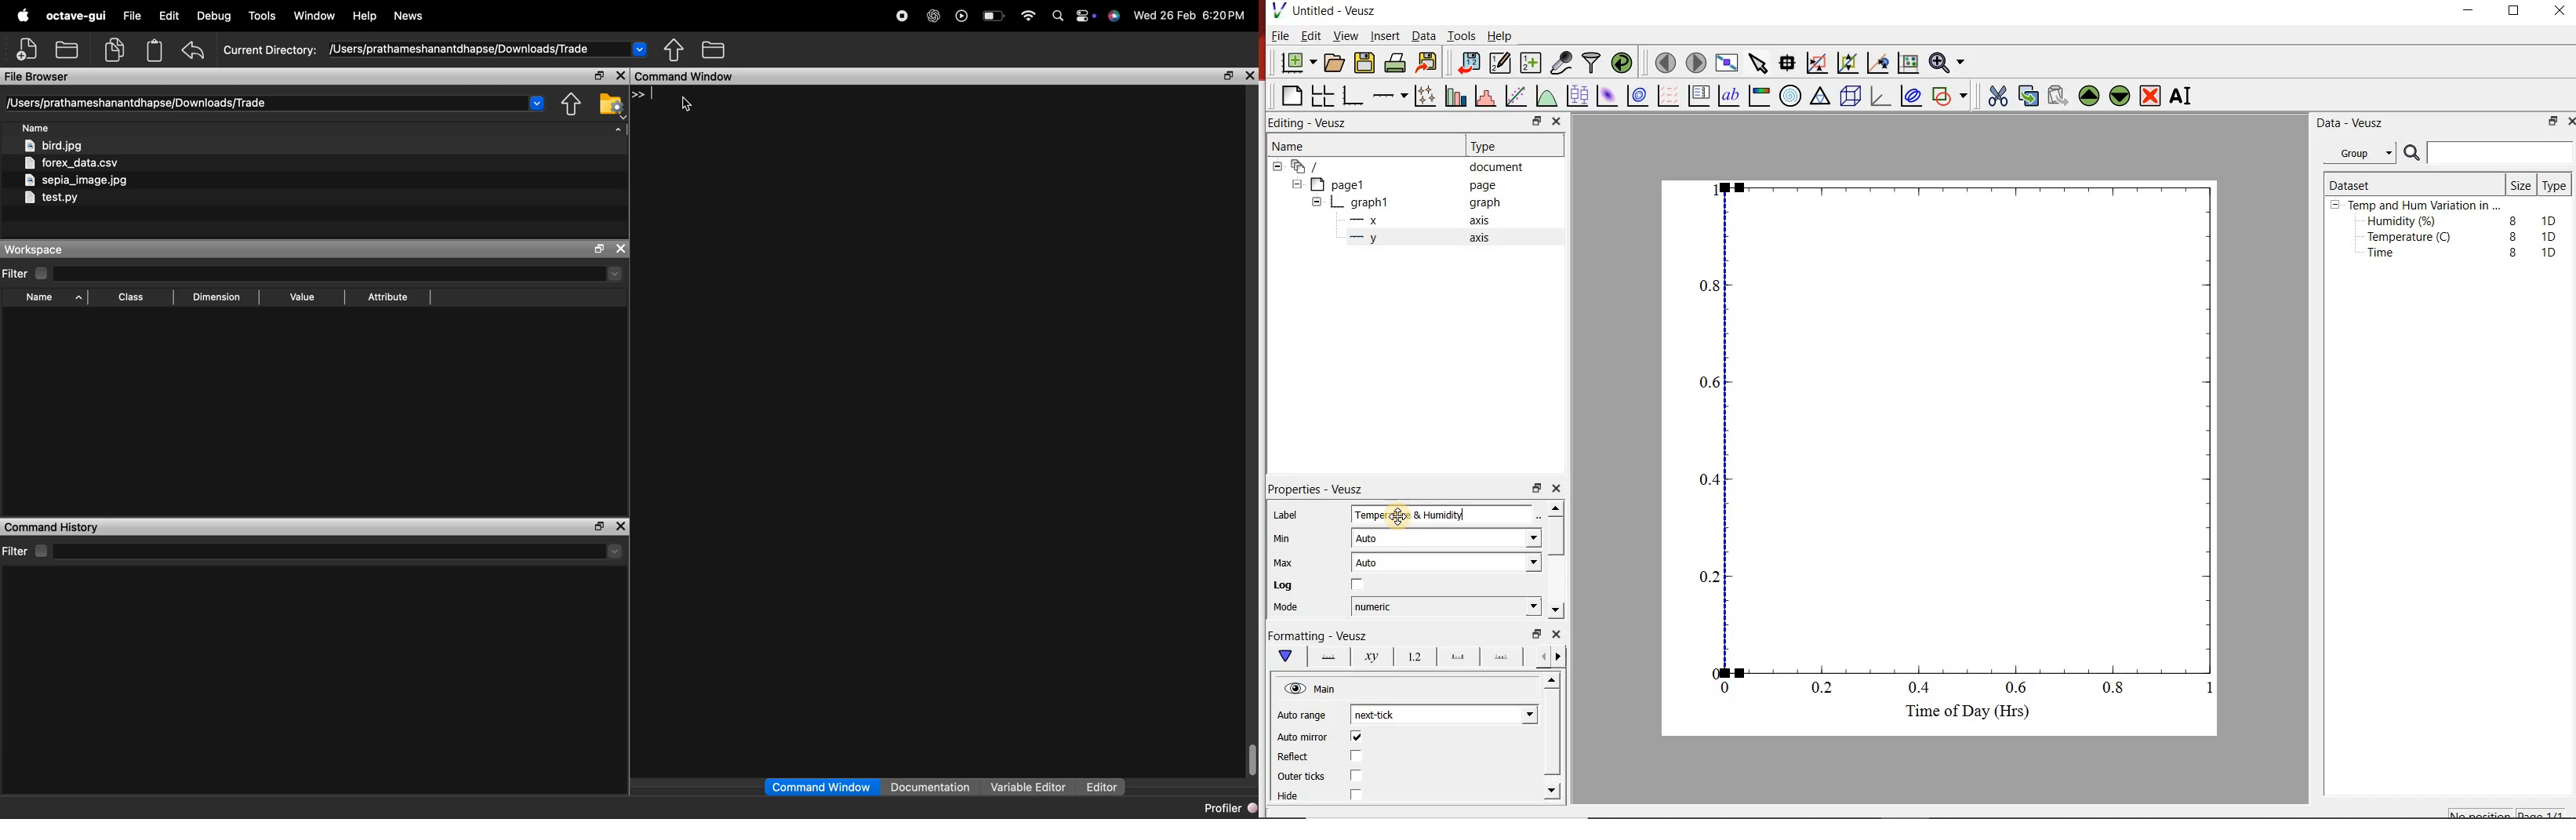 The width and height of the screenshot is (2576, 840). Describe the element at coordinates (1710, 671) in the screenshot. I see `0` at that location.